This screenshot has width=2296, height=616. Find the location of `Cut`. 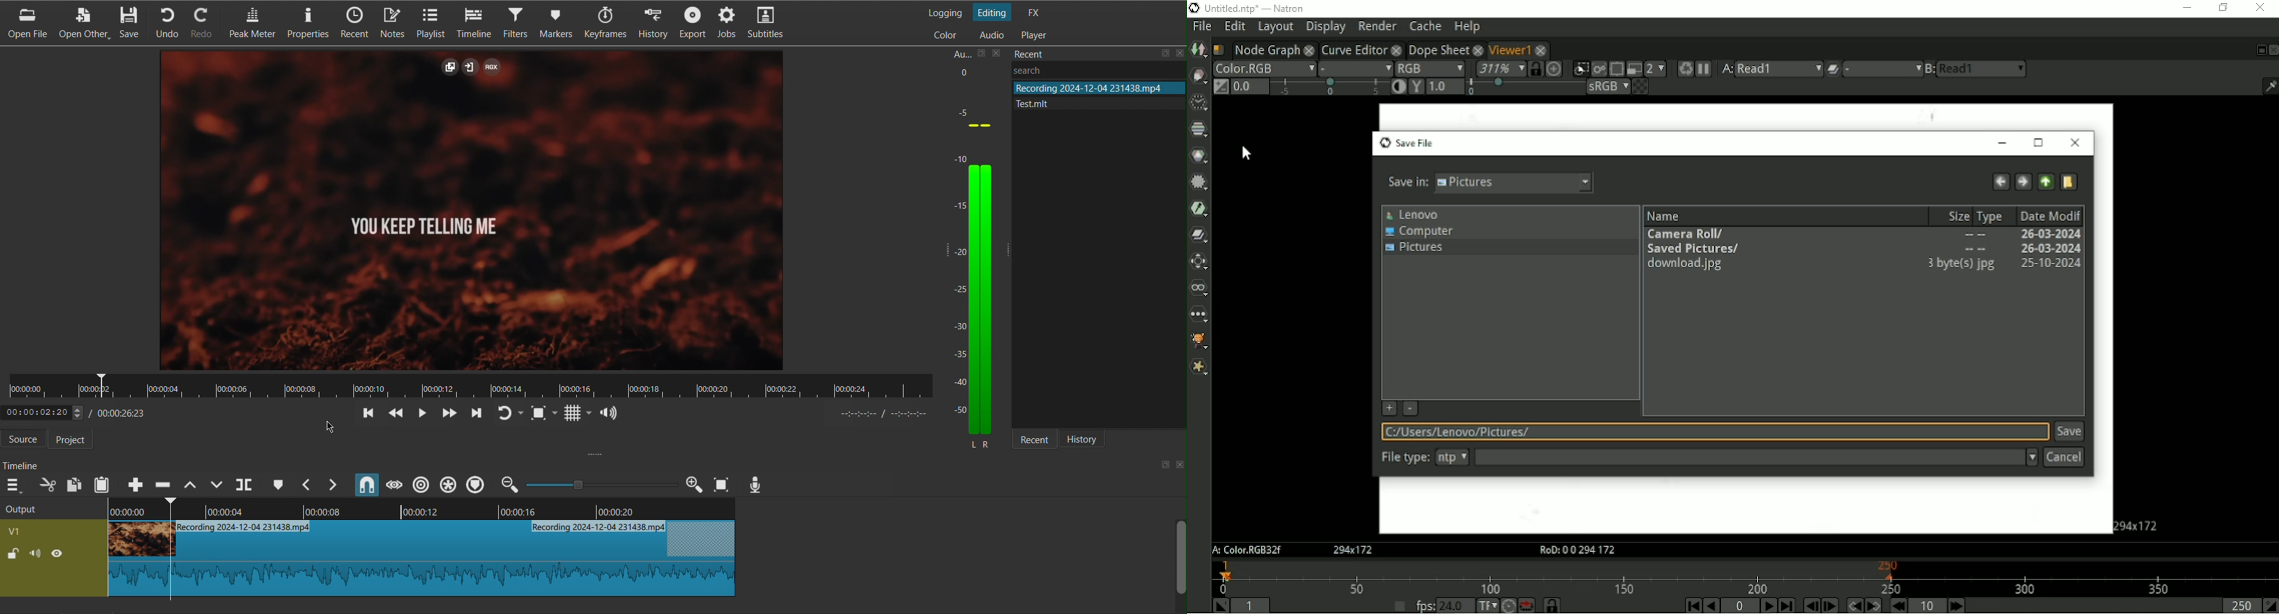

Cut is located at coordinates (47, 485).